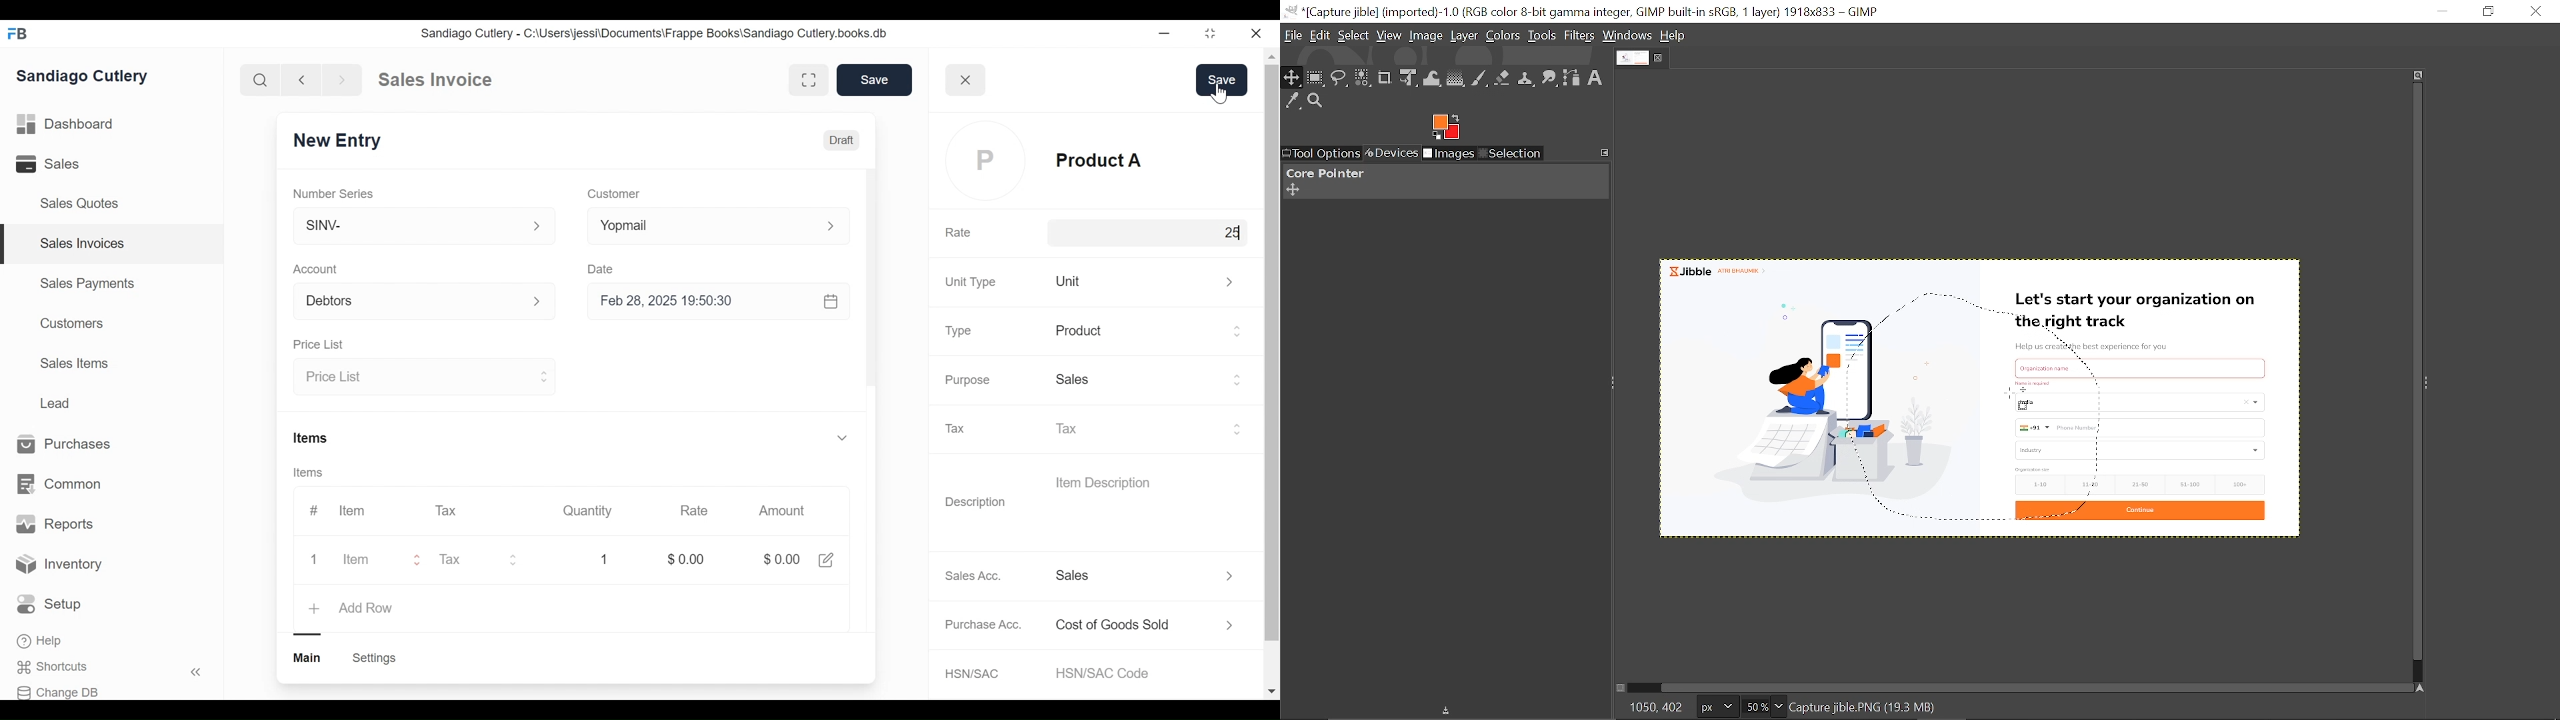 The height and width of the screenshot is (728, 2576). I want to click on Jibble, so click(1716, 269).